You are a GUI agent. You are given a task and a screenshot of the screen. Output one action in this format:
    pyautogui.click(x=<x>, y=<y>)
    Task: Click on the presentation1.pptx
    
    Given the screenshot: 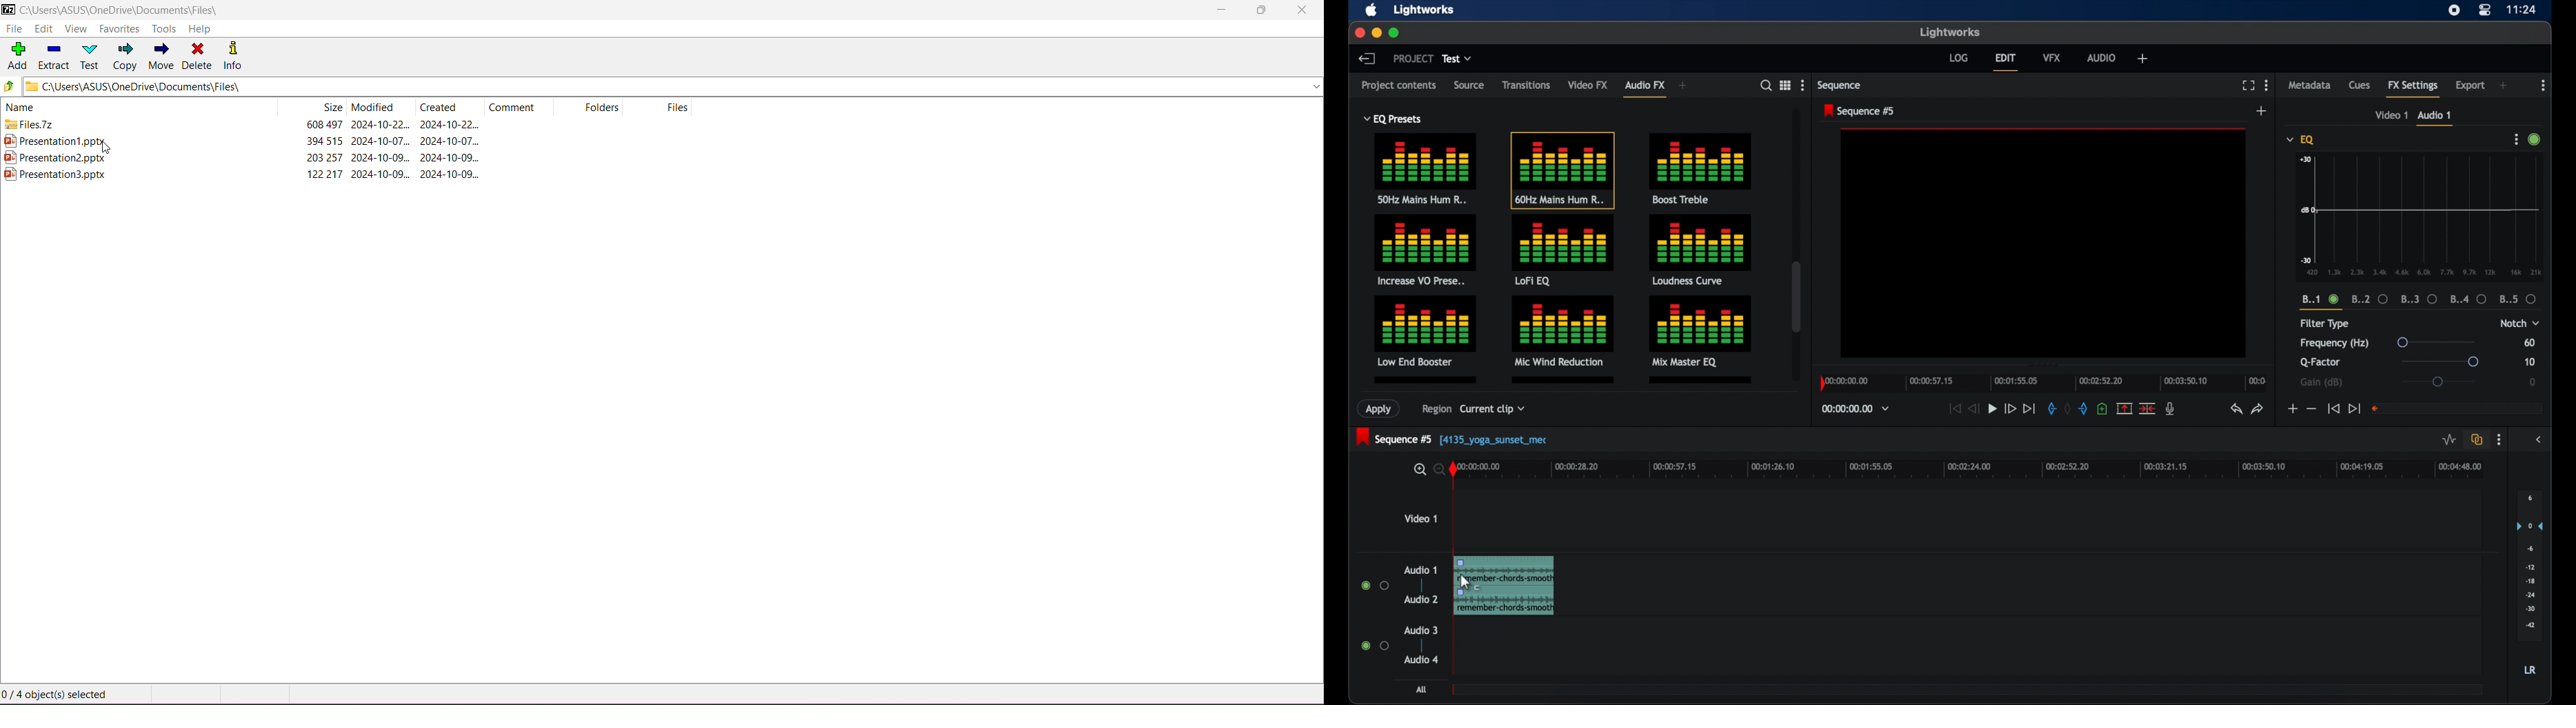 What is the action you would take?
    pyautogui.click(x=54, y=140)
    